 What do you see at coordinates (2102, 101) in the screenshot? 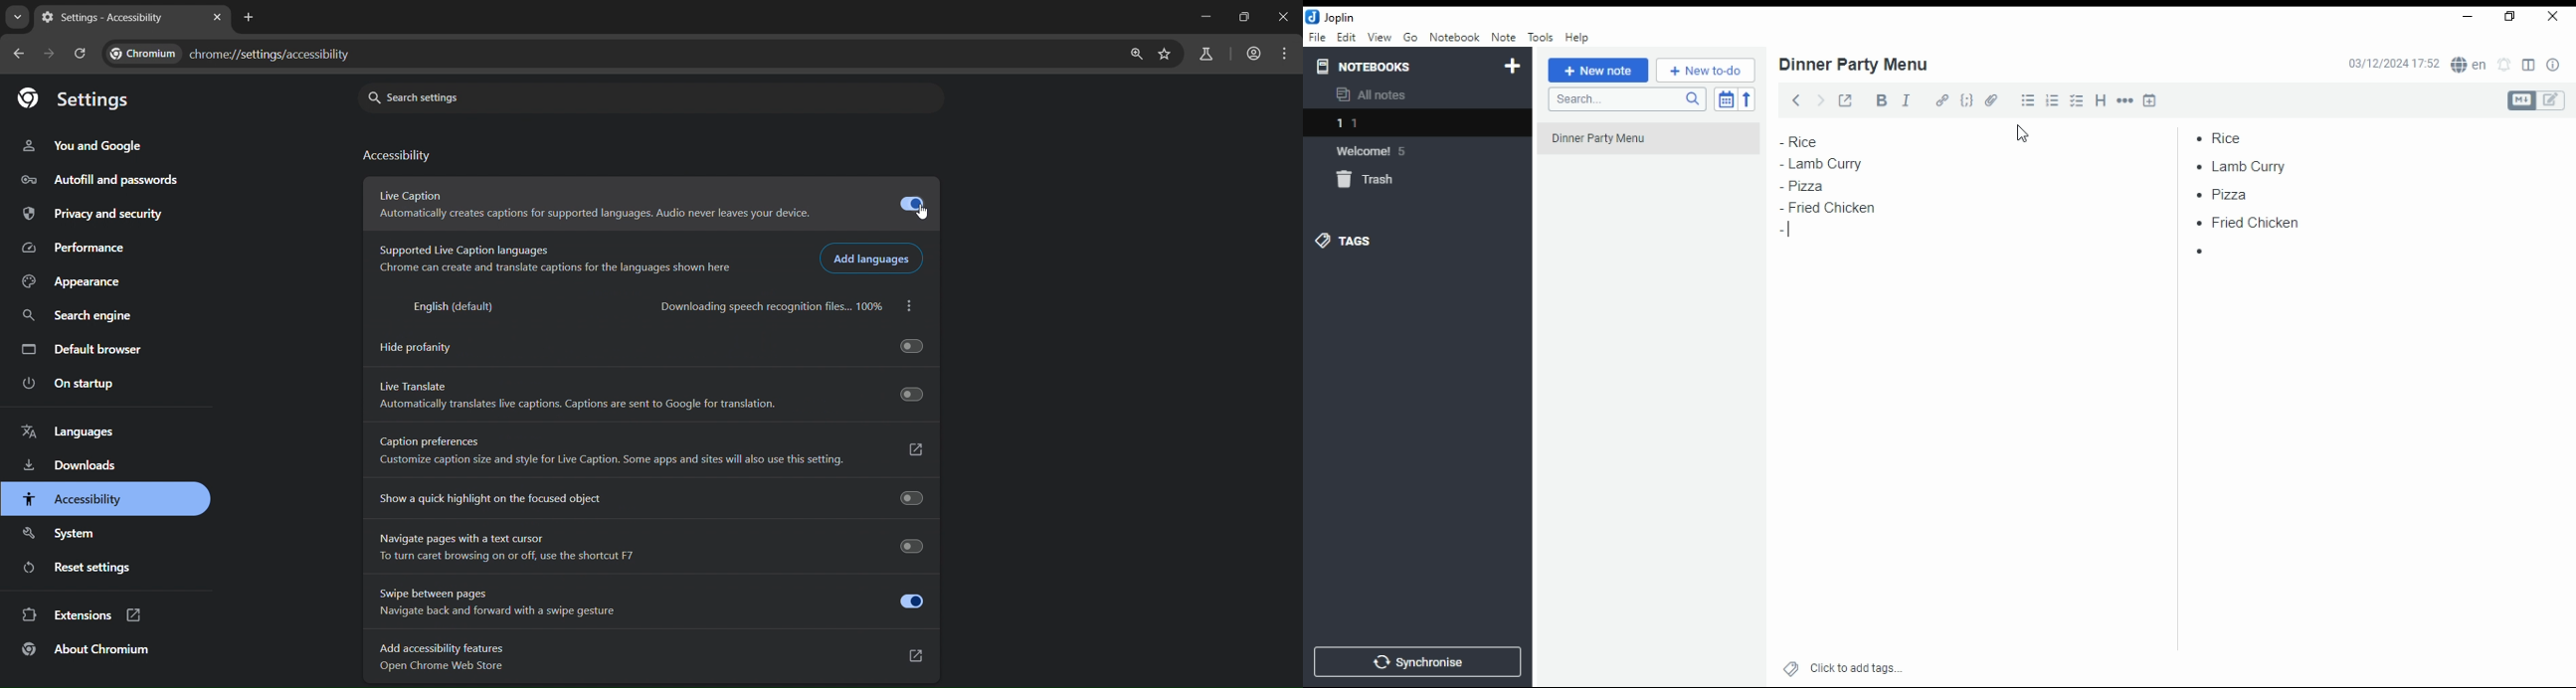
I see `heading` at bounding box center [2102, 101].